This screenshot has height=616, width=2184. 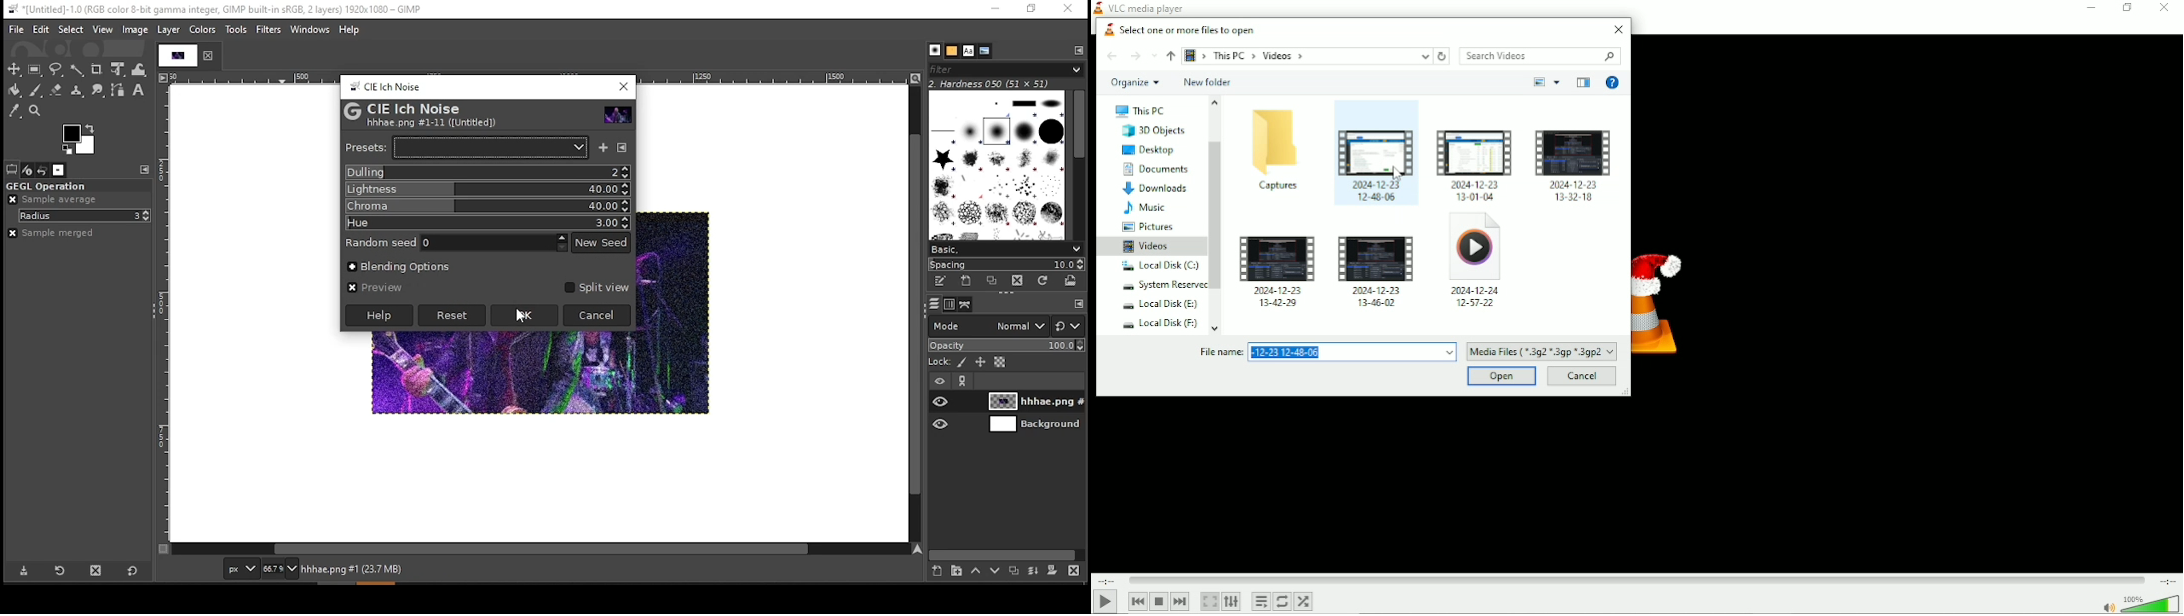 What do you see at coordinates (1147, 245) in the screenshot?
I see `Videos` at bounding box center [1147, 245].